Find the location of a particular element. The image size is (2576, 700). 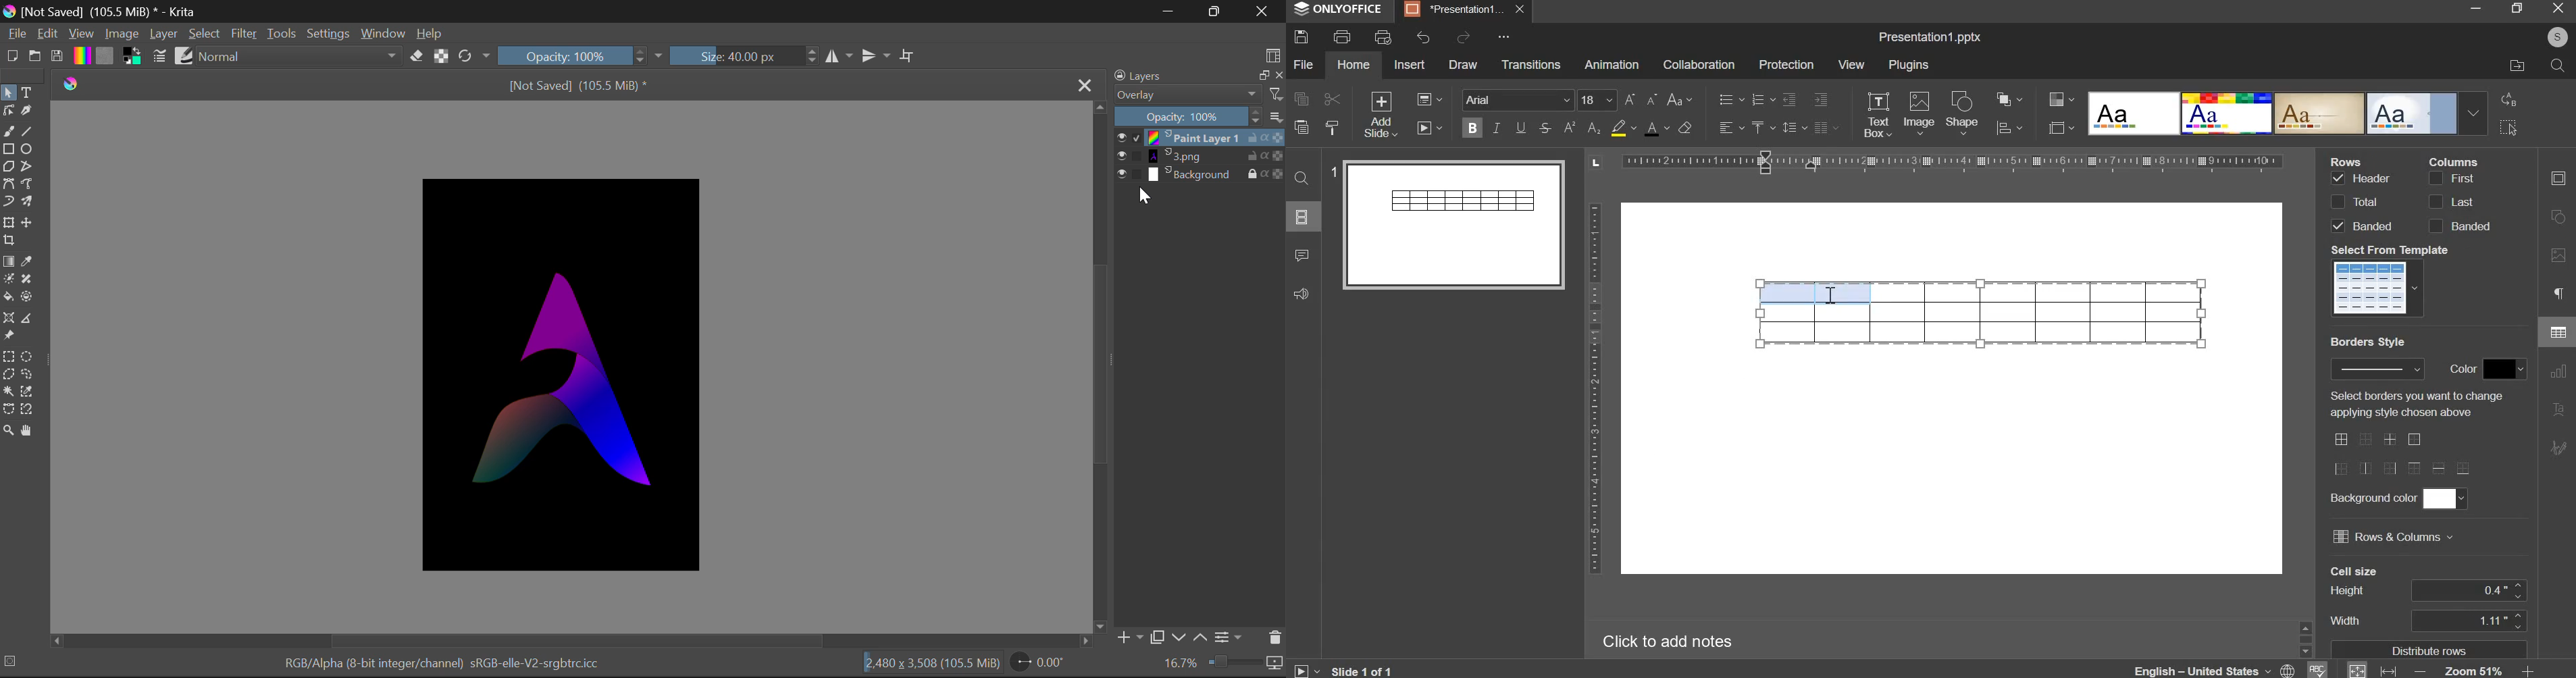

Sidebar is located at coordinates (2304, 637).